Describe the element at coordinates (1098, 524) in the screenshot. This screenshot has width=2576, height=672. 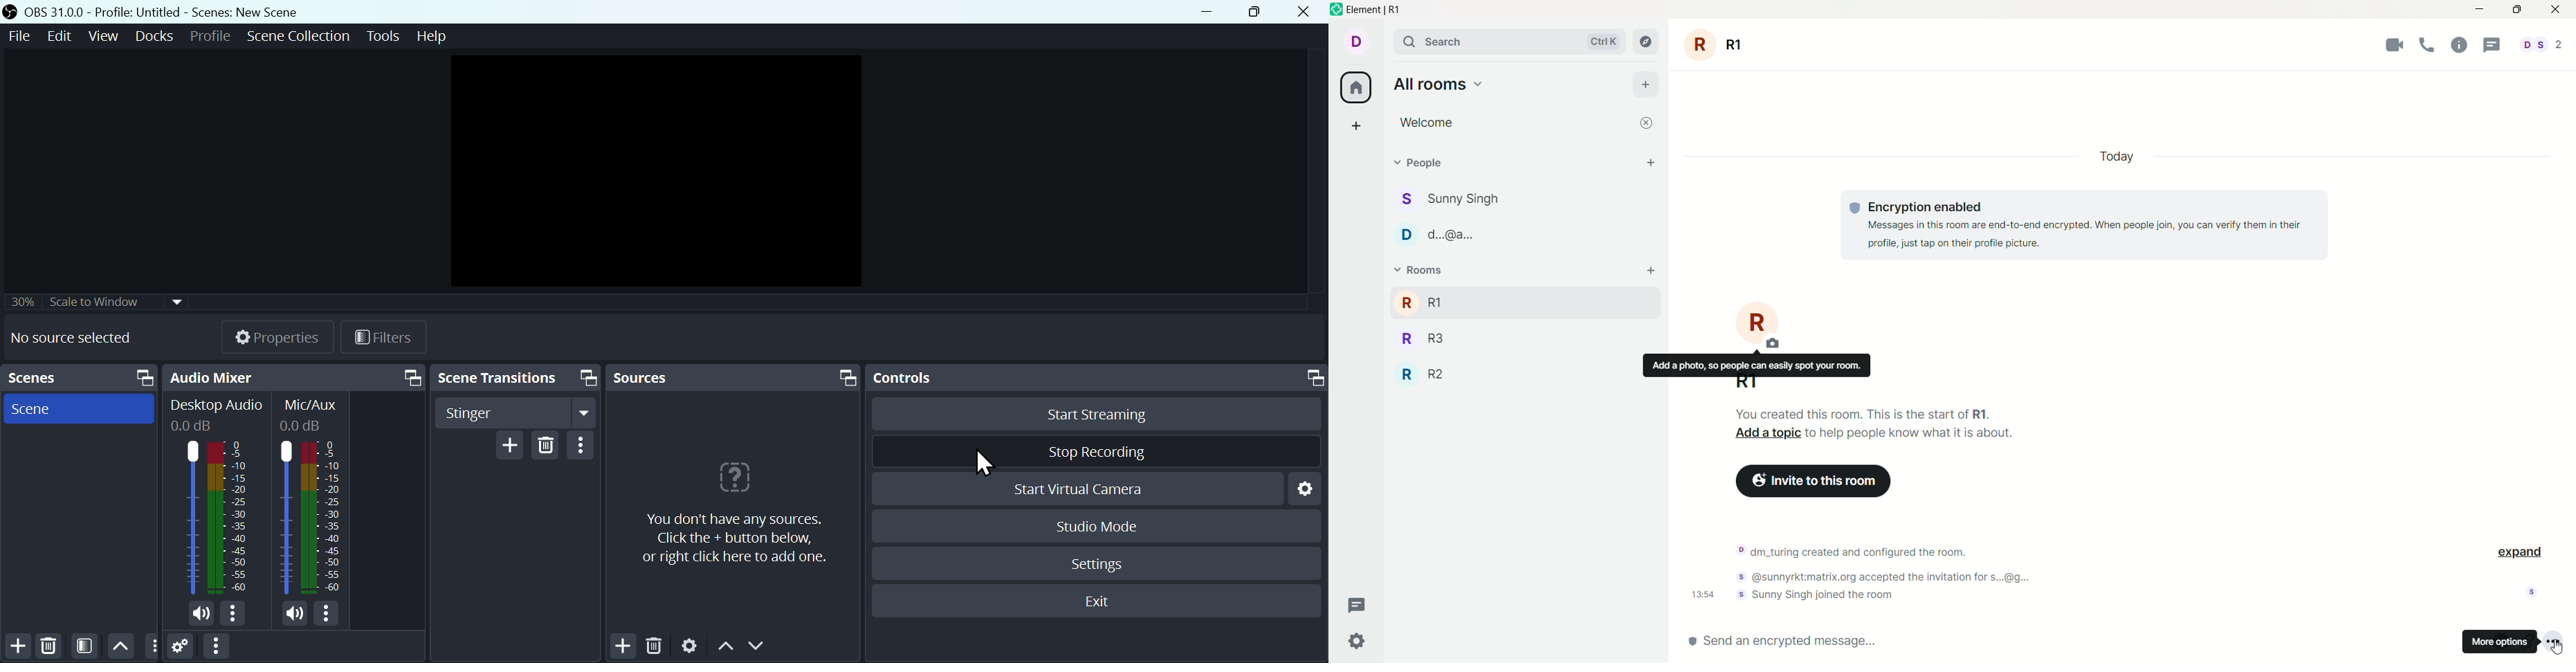
I see `Studio mode` at that location.